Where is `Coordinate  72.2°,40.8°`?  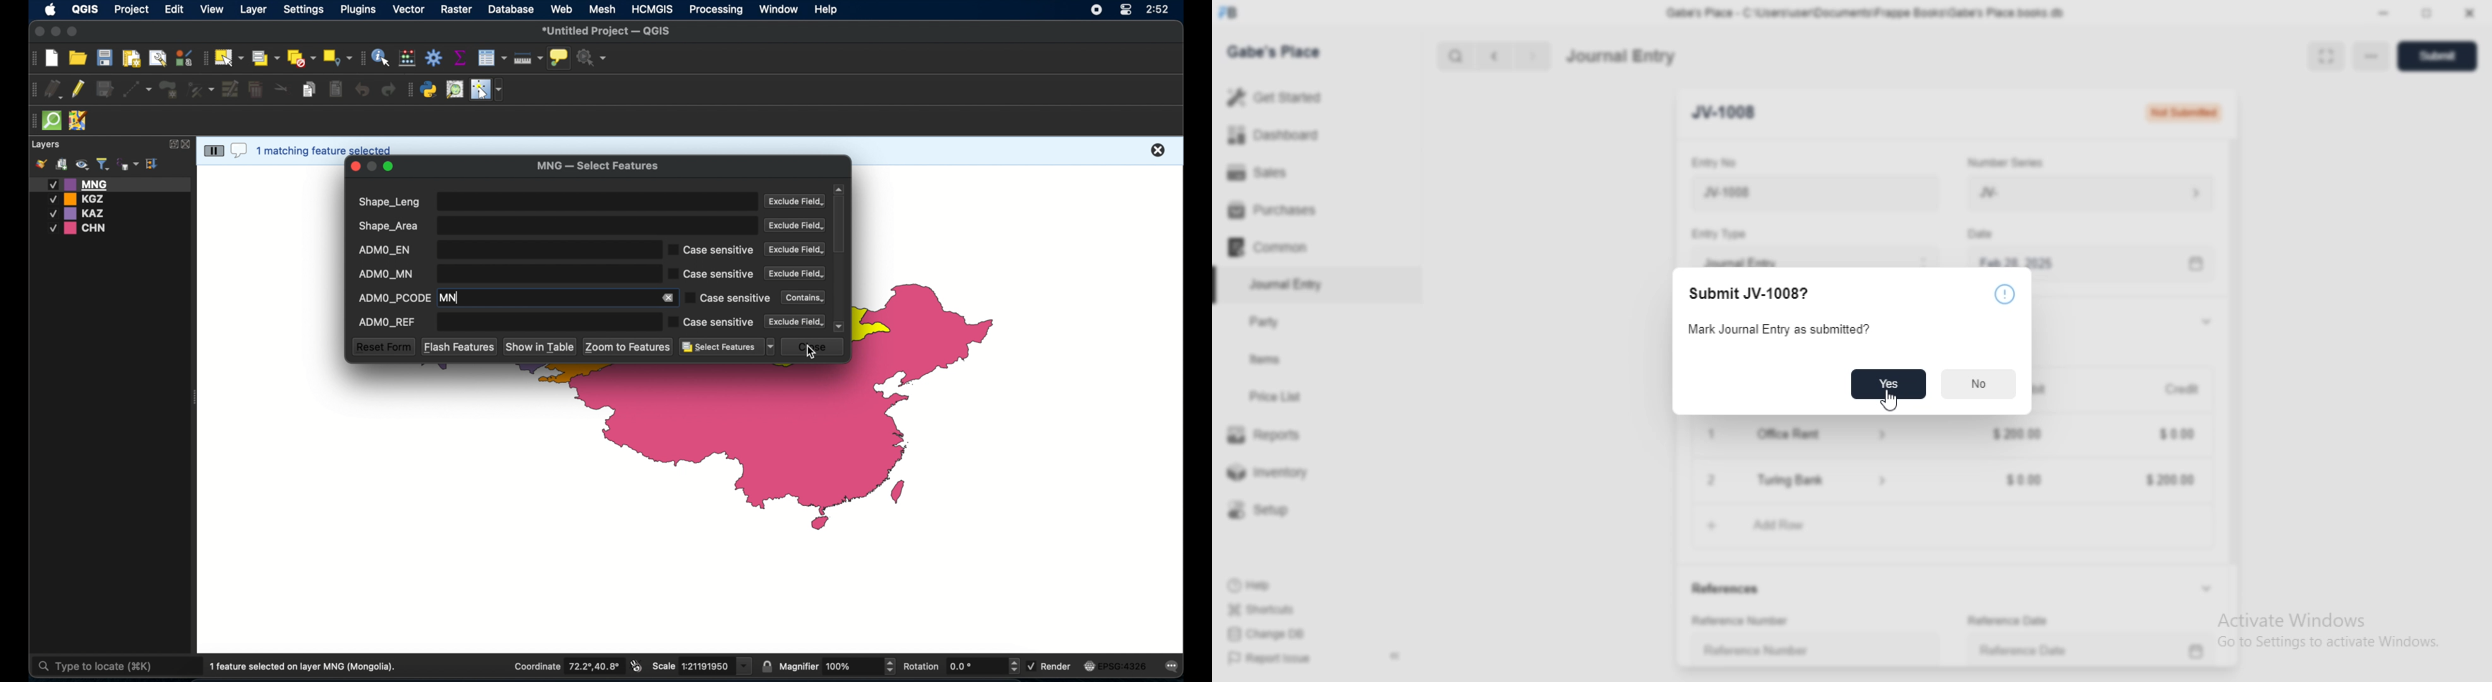
Coordinate  72.2°,40.8° is located at coordinates (565, 666).